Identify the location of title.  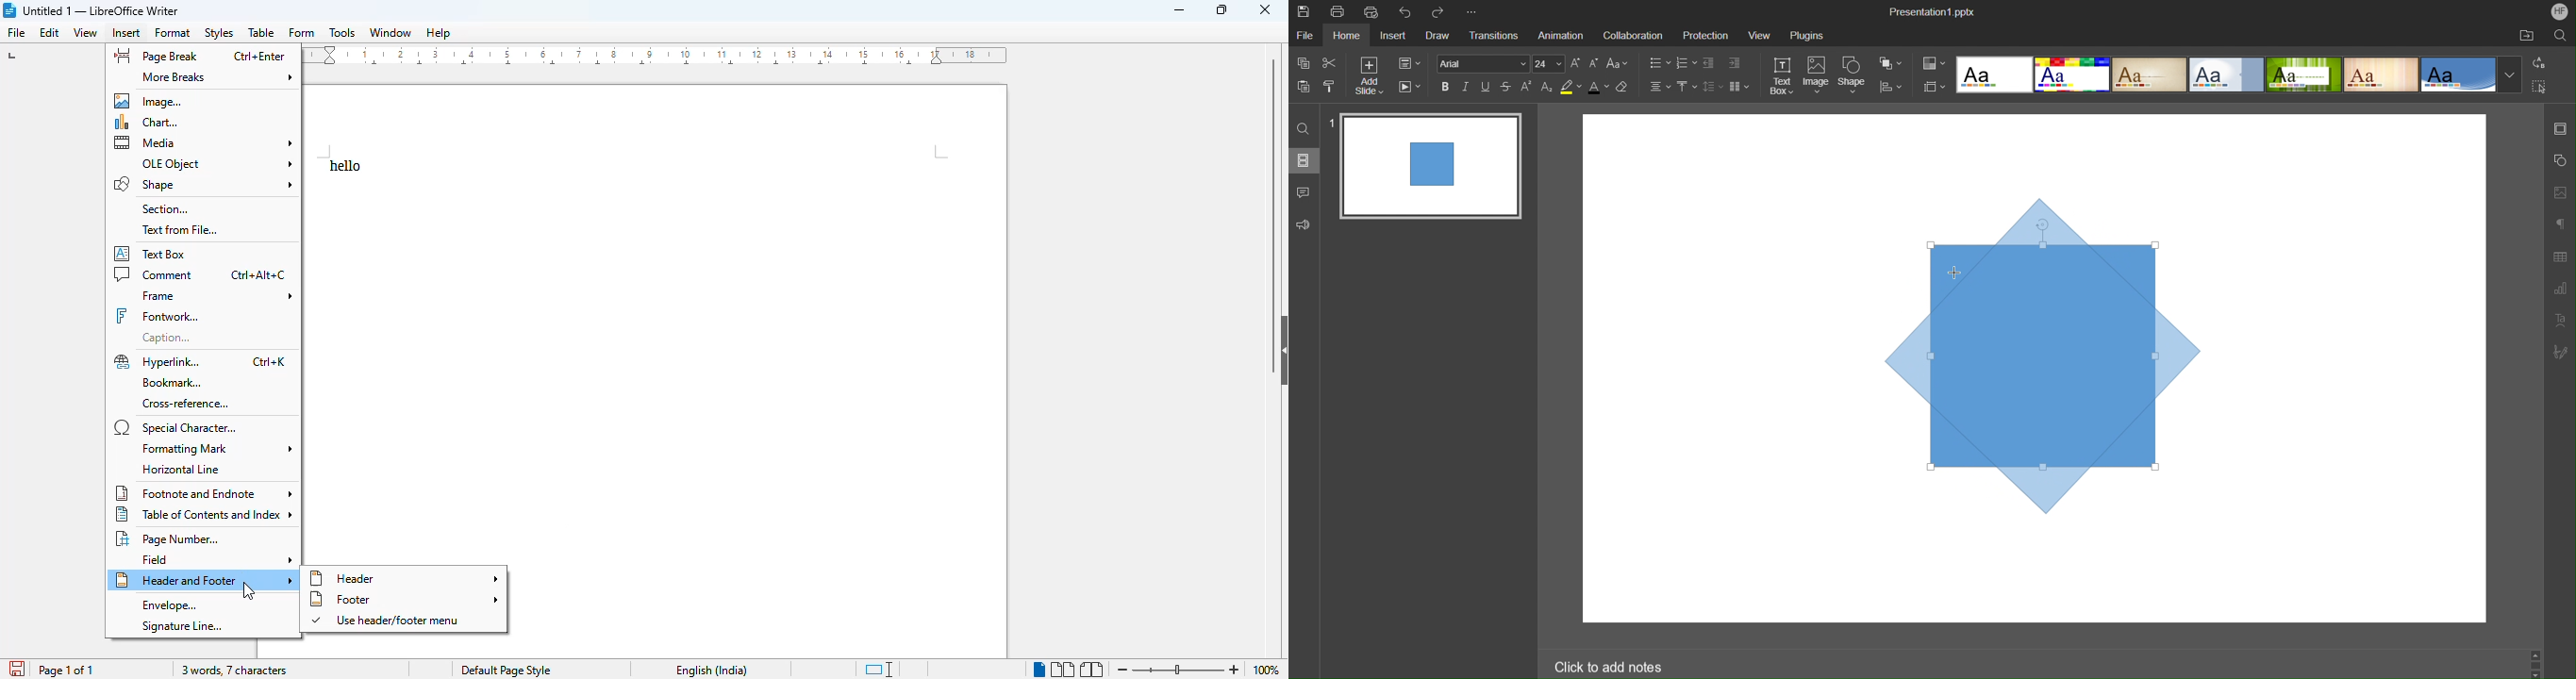
(102, 10).